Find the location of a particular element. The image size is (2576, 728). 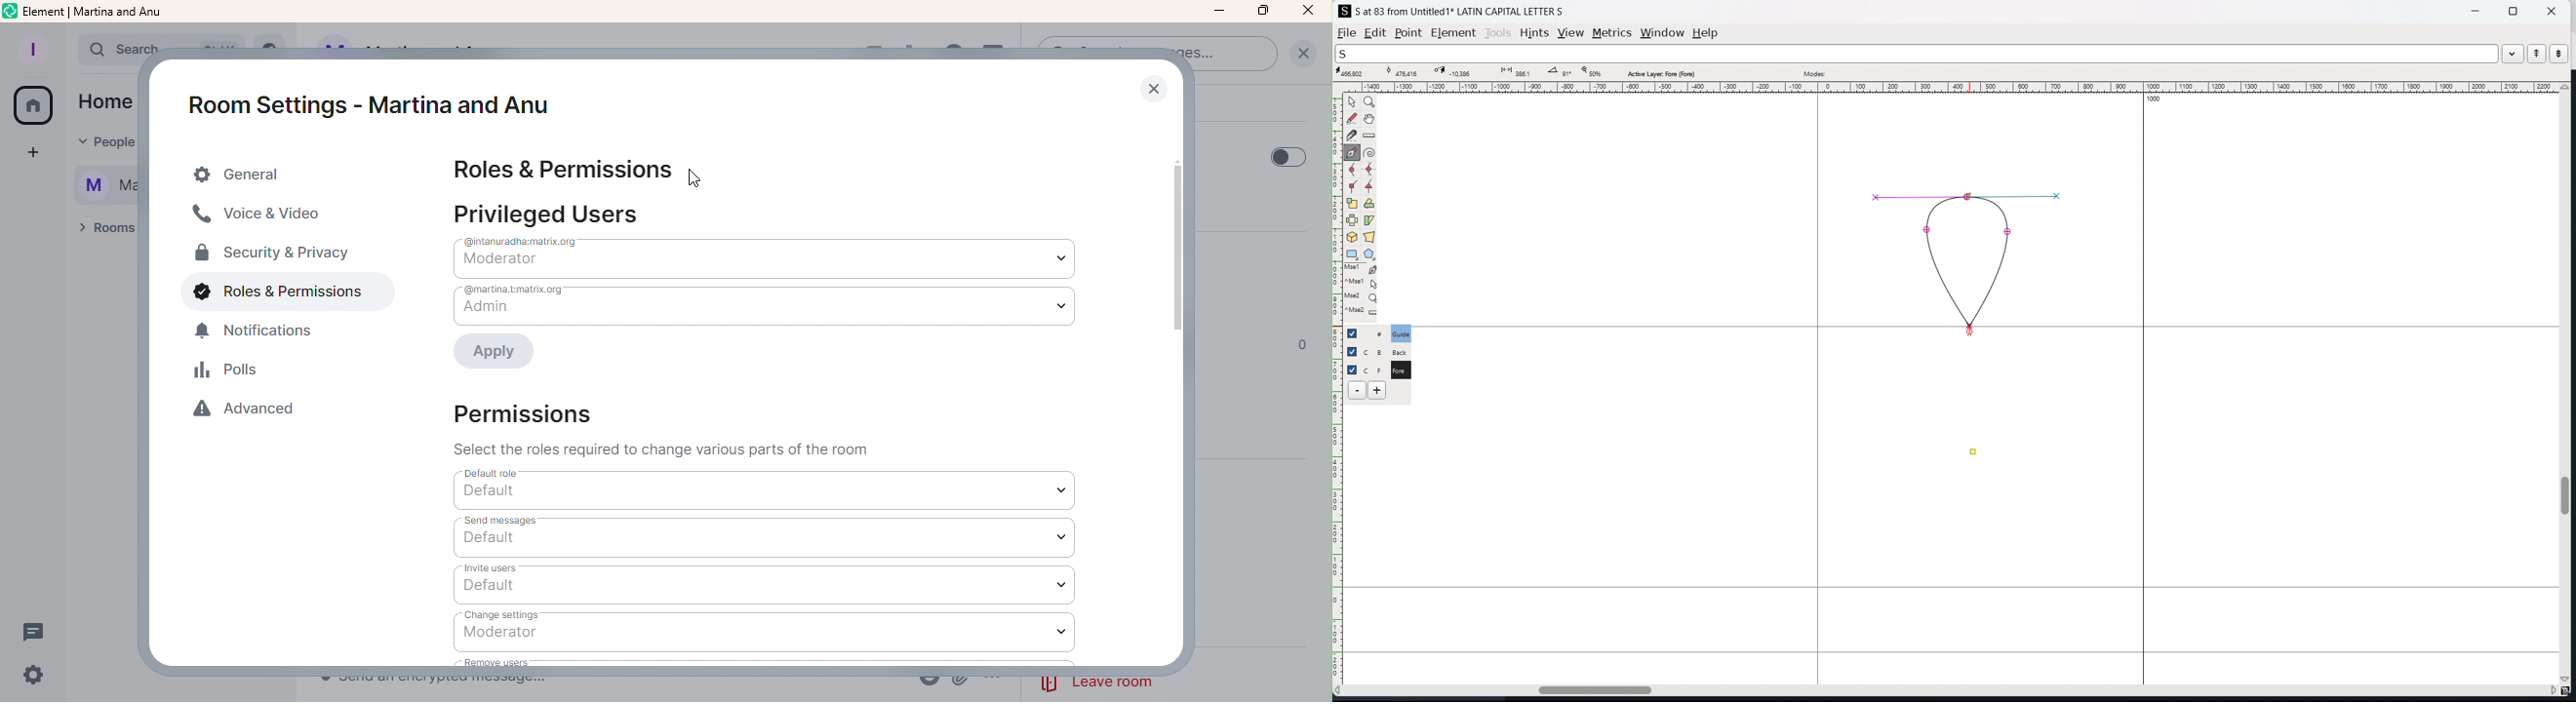

view is located at coordinates (1571, 33).